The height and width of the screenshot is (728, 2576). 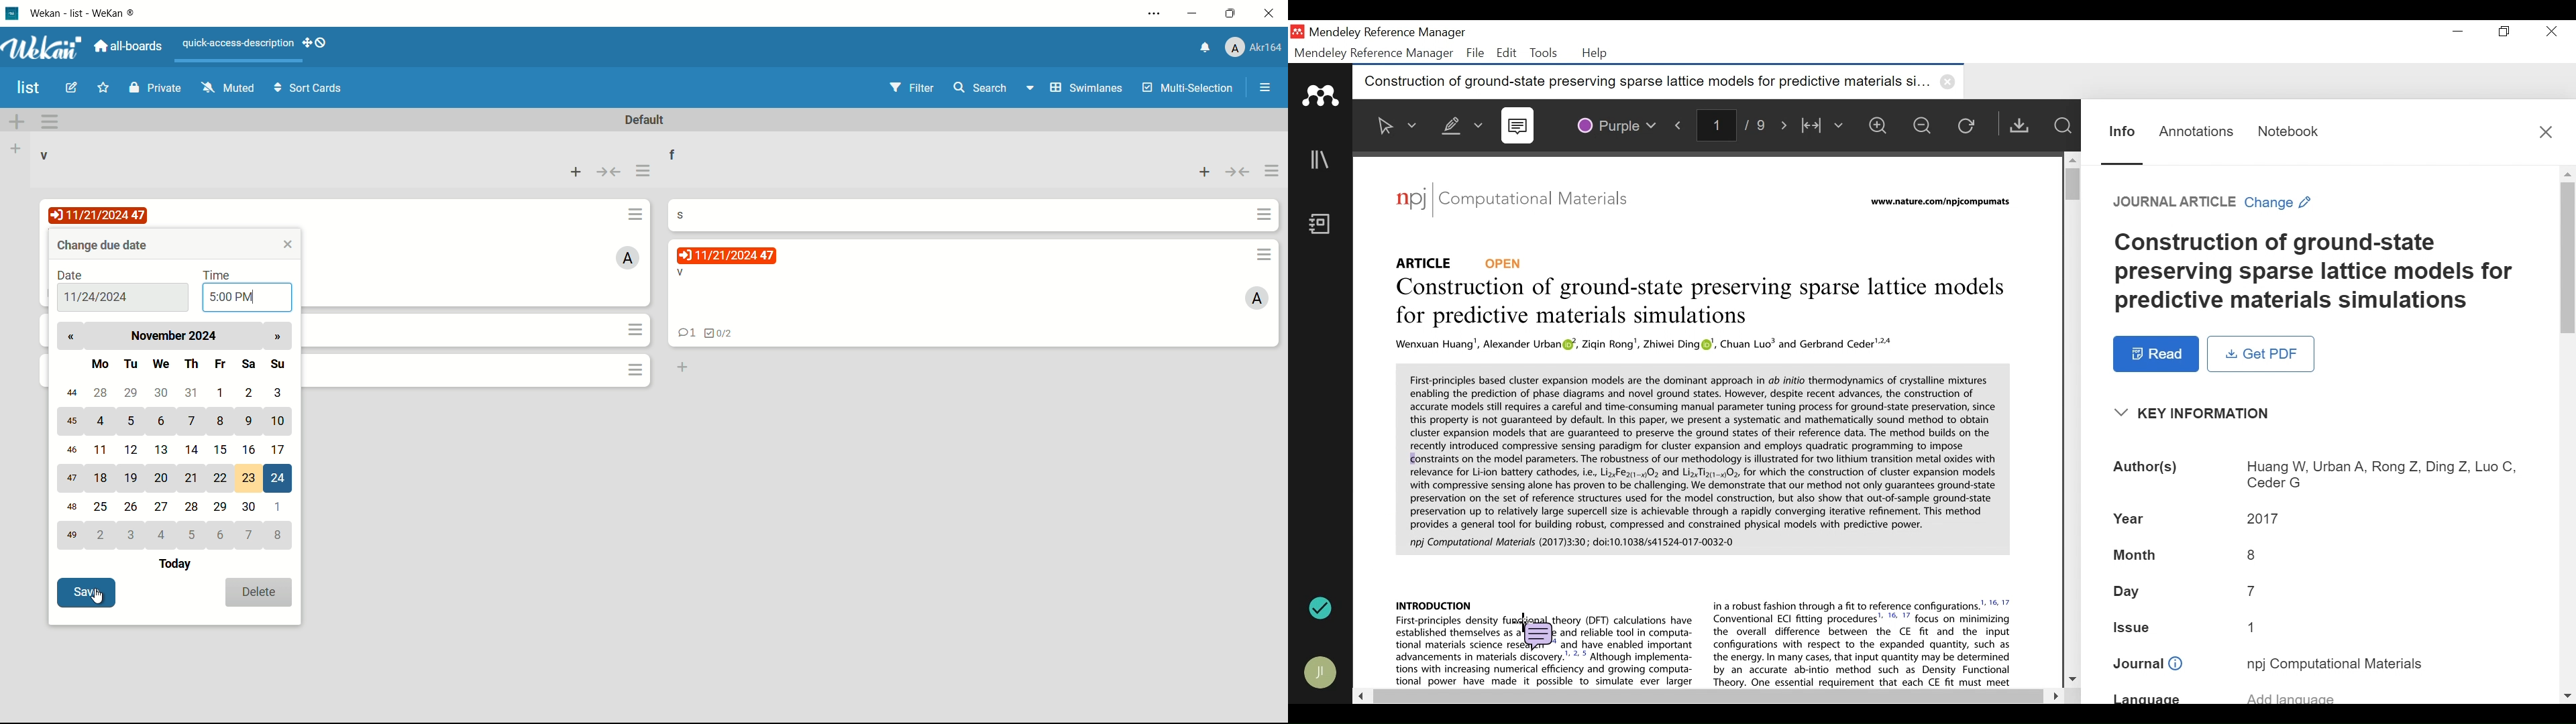 What do you see at coordinates (2320, 664) in the screenshot?
I see `Journal` at bounding box center [2320, 664].